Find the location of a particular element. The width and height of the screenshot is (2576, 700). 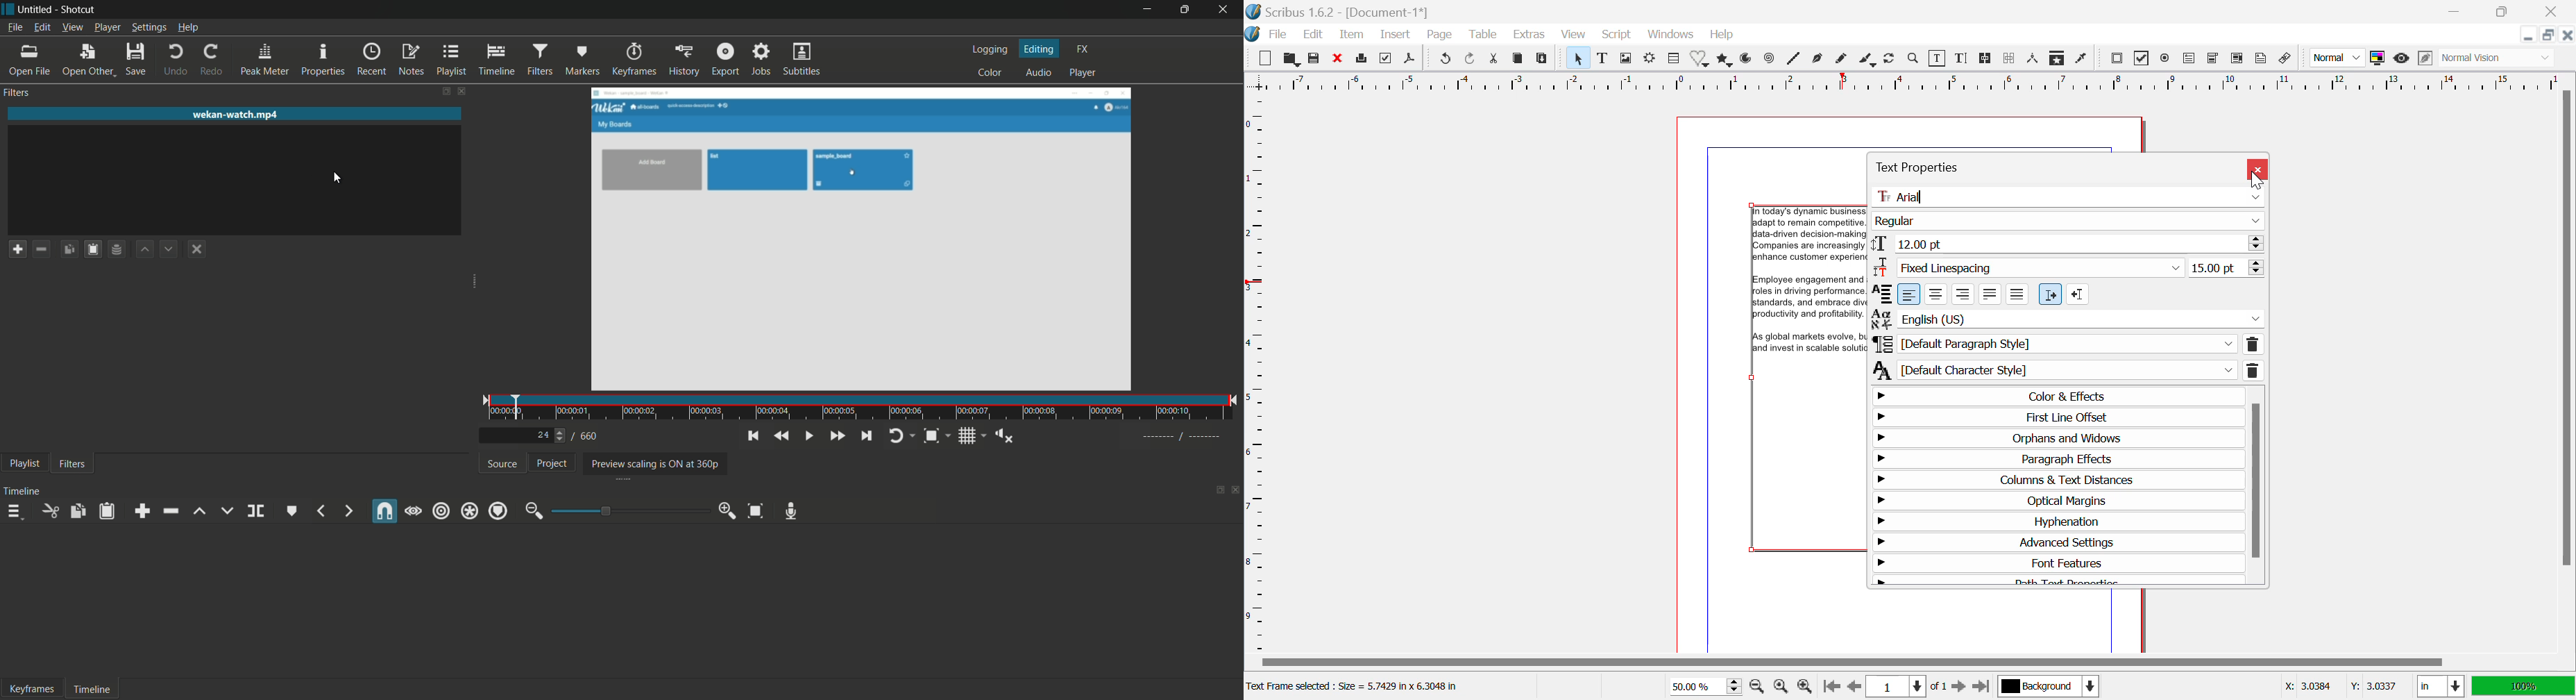

Vertical Page Margins is located at coordinates (1906, 81).